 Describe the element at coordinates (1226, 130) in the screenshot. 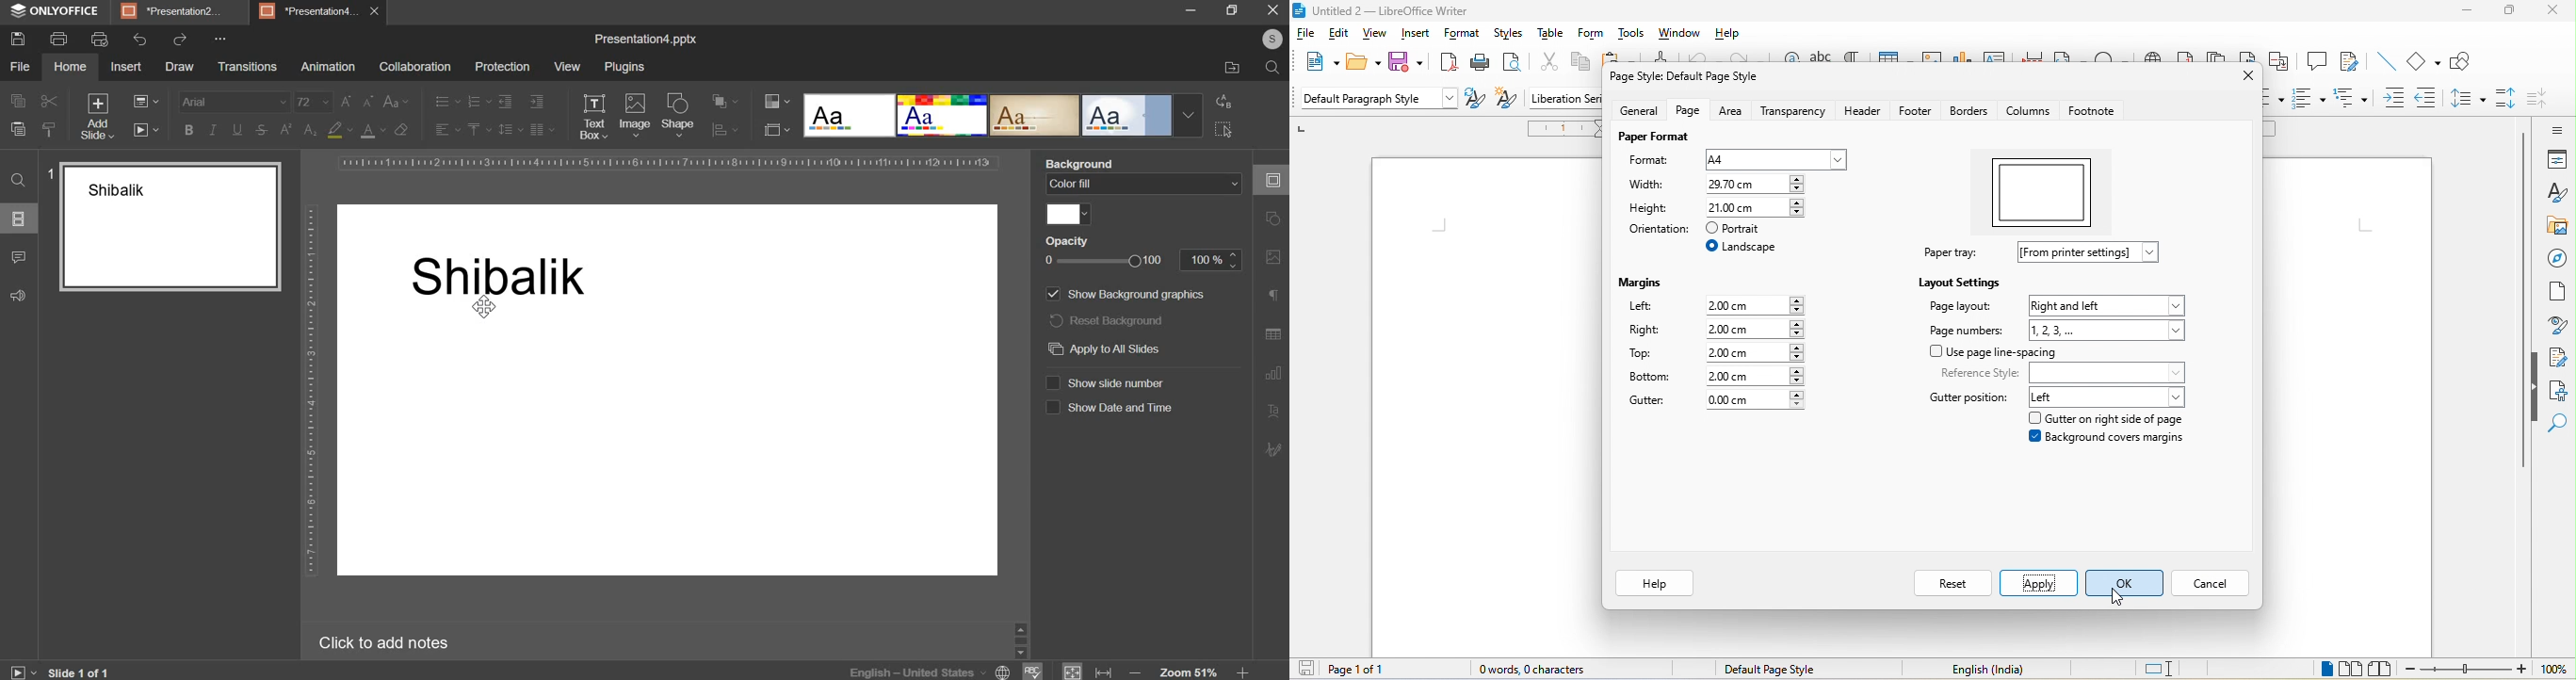

I see `select all` at that location.